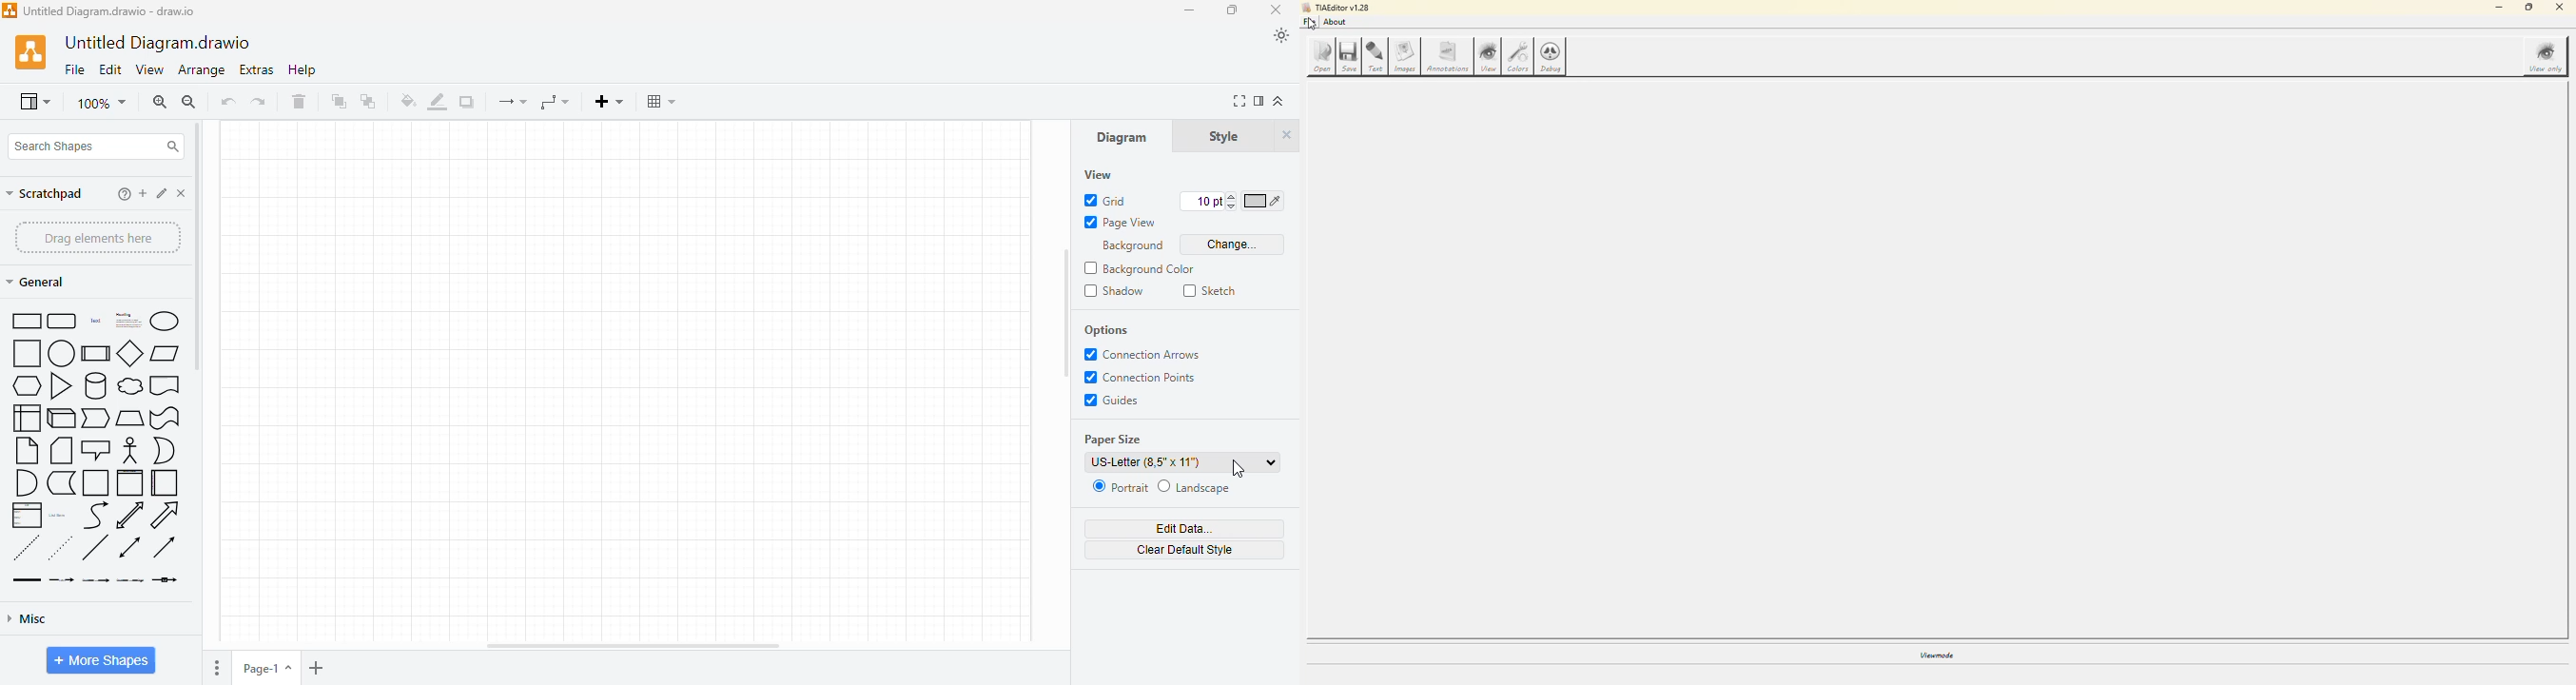 The height and width of the screenshot is (700, 2576). What do you see at coordinates (182, 193) in the screenshot?
I see `delete` at bounding box center [182, 193].